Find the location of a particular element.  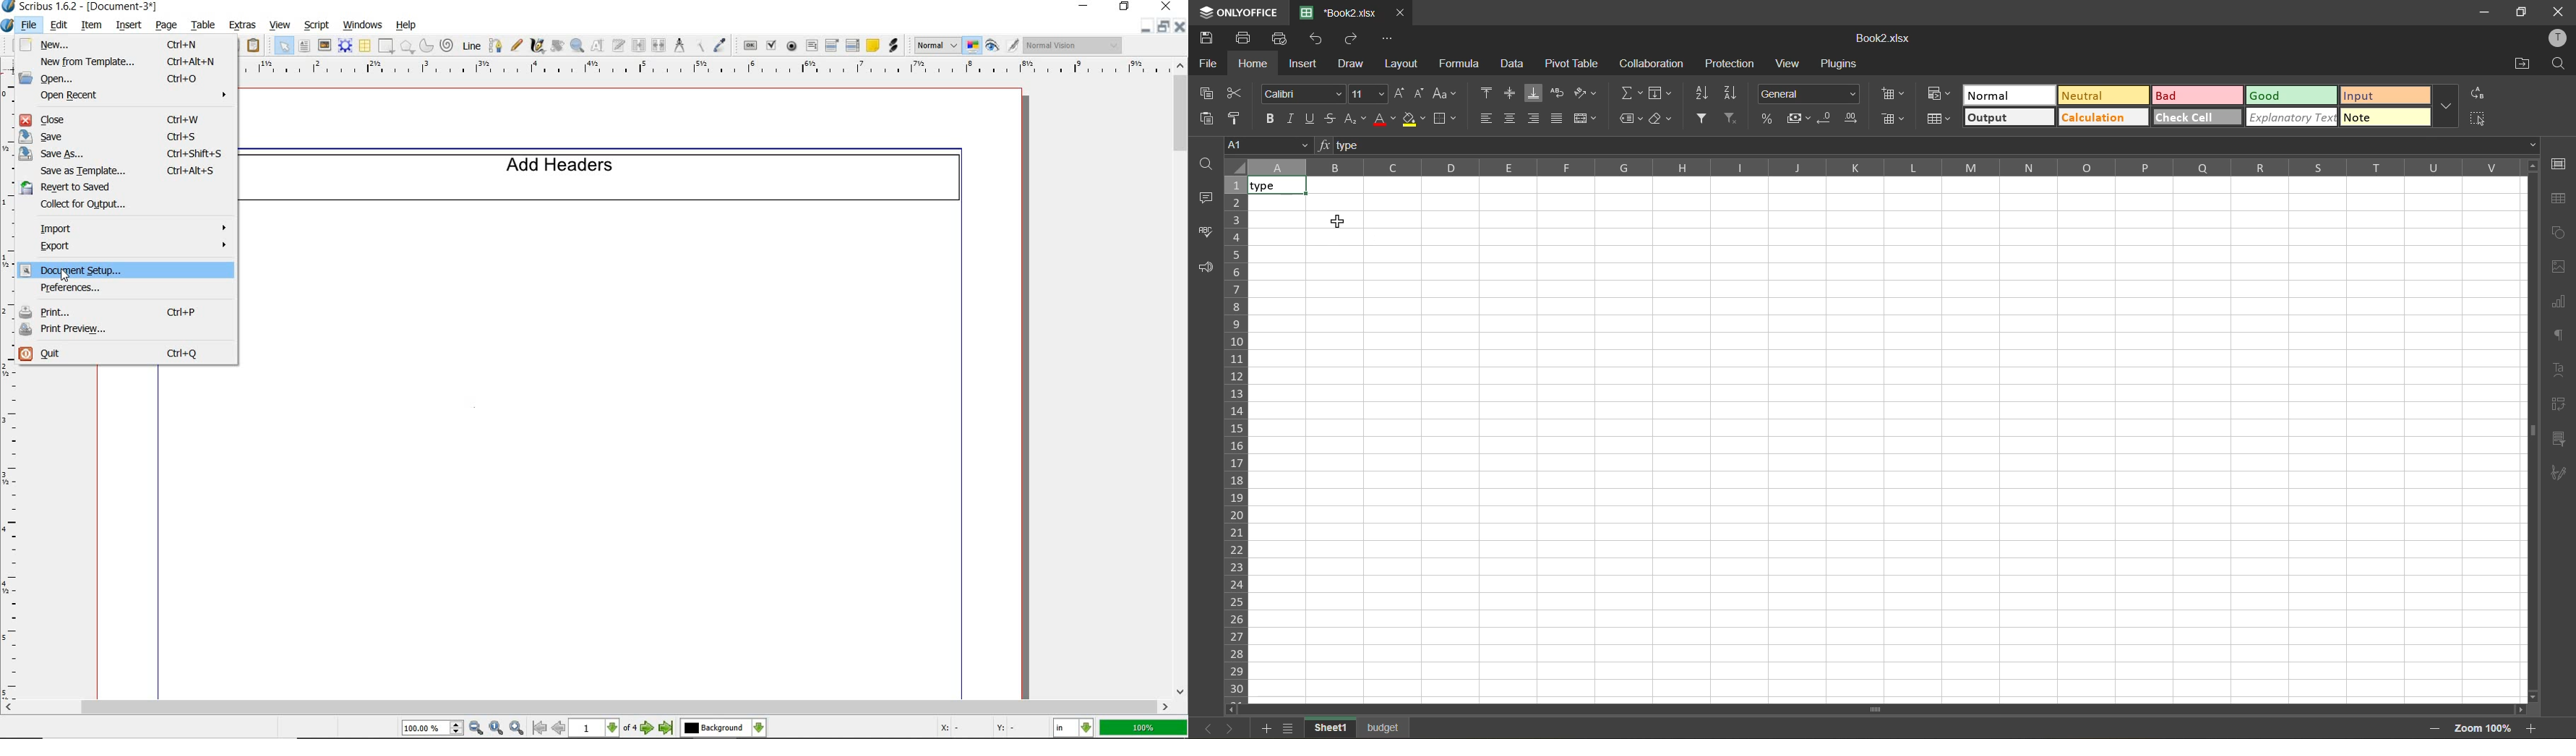

pdf check box is located at coordinates (771, 44).